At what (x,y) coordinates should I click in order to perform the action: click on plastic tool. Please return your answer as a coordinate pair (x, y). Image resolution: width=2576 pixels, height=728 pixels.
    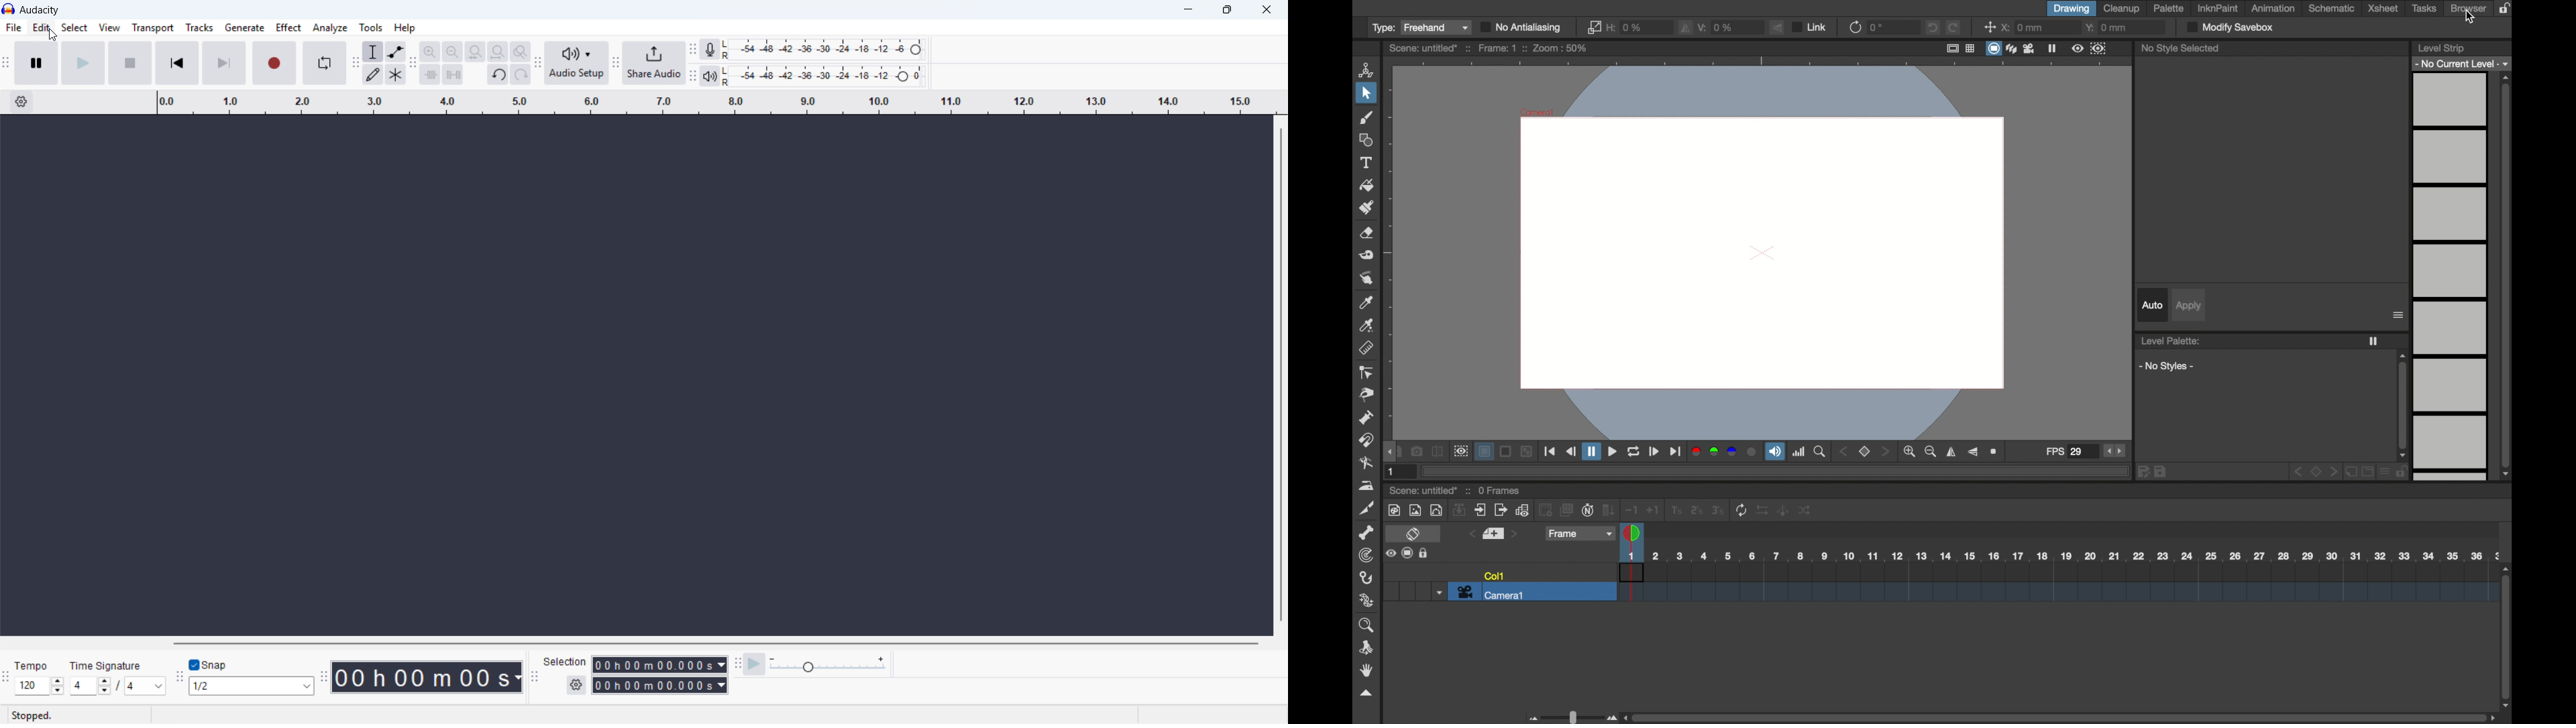
    Looking at the image, I should click on (1368, 601).